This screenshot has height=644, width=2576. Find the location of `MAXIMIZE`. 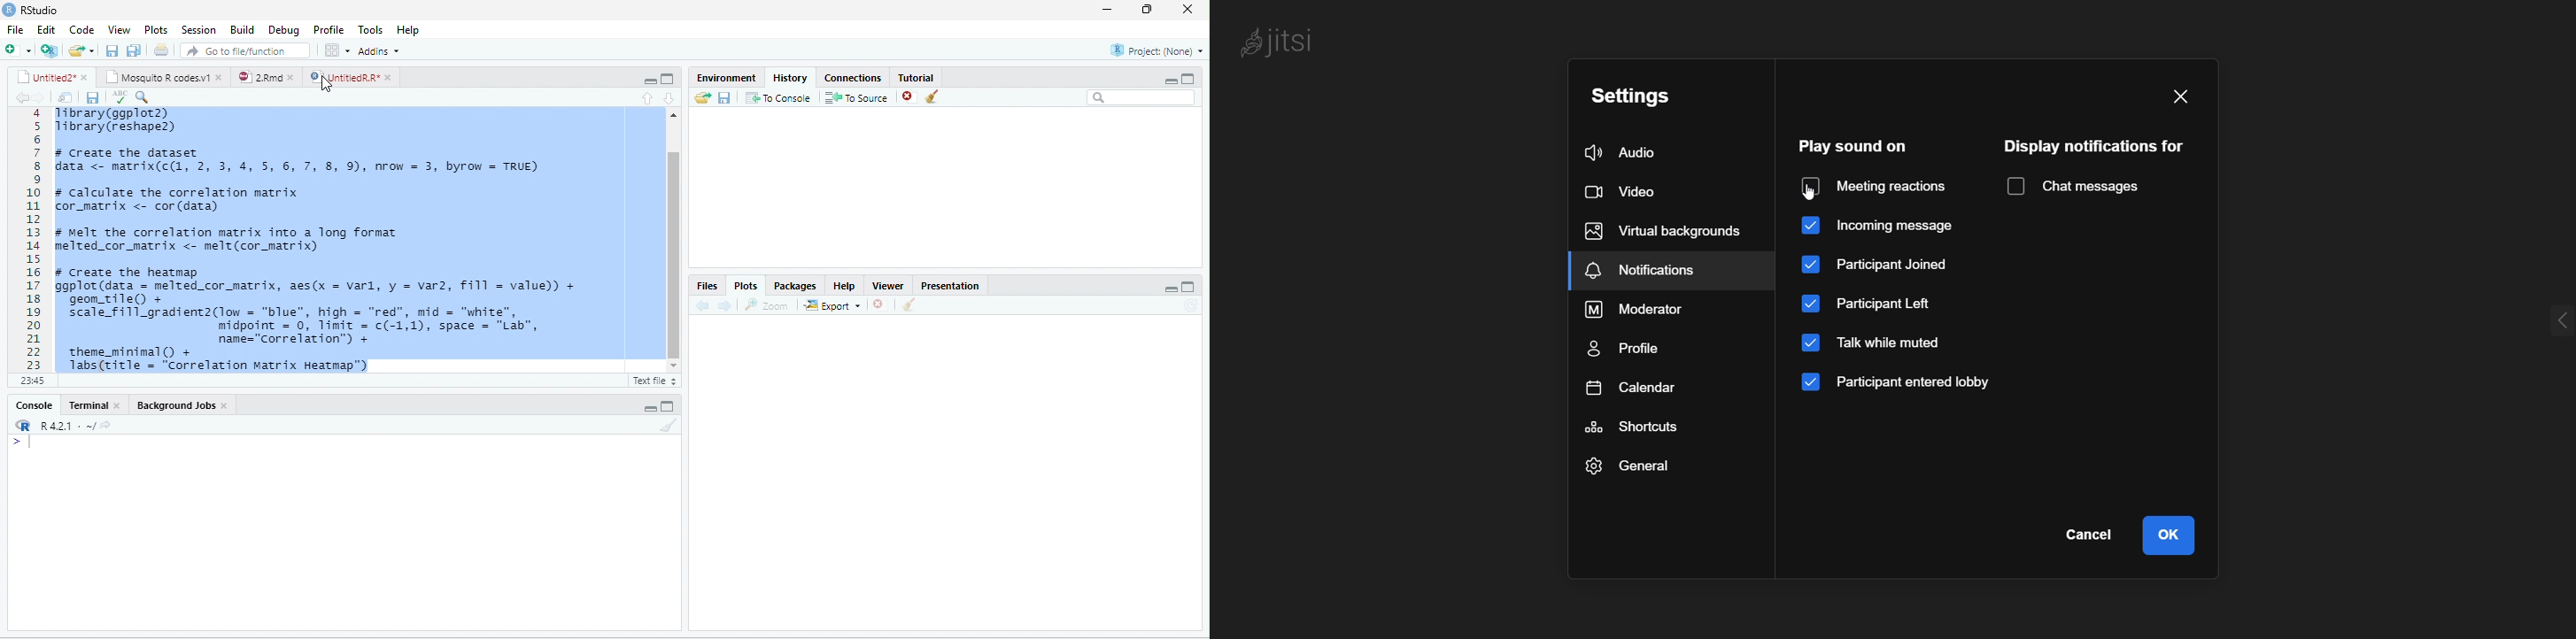

MAXIMIZE is located at coordinates (1195, 289).